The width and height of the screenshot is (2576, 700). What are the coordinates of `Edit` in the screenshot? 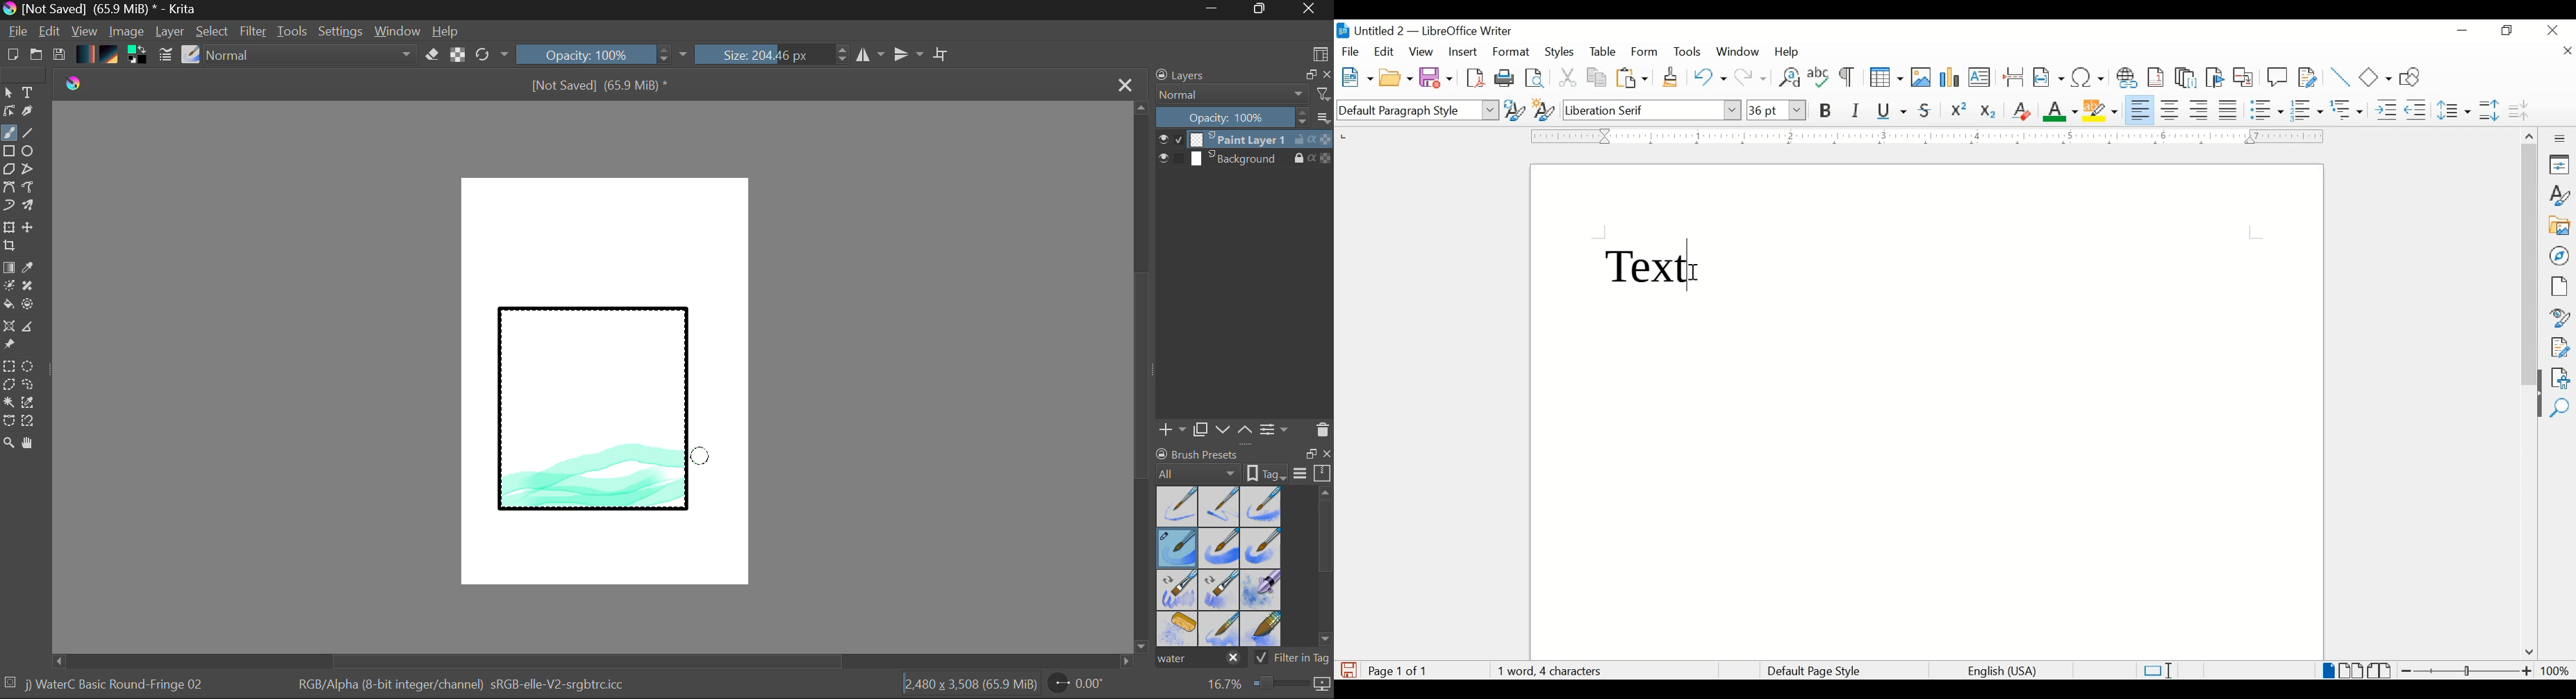 It's located at (50, 33).